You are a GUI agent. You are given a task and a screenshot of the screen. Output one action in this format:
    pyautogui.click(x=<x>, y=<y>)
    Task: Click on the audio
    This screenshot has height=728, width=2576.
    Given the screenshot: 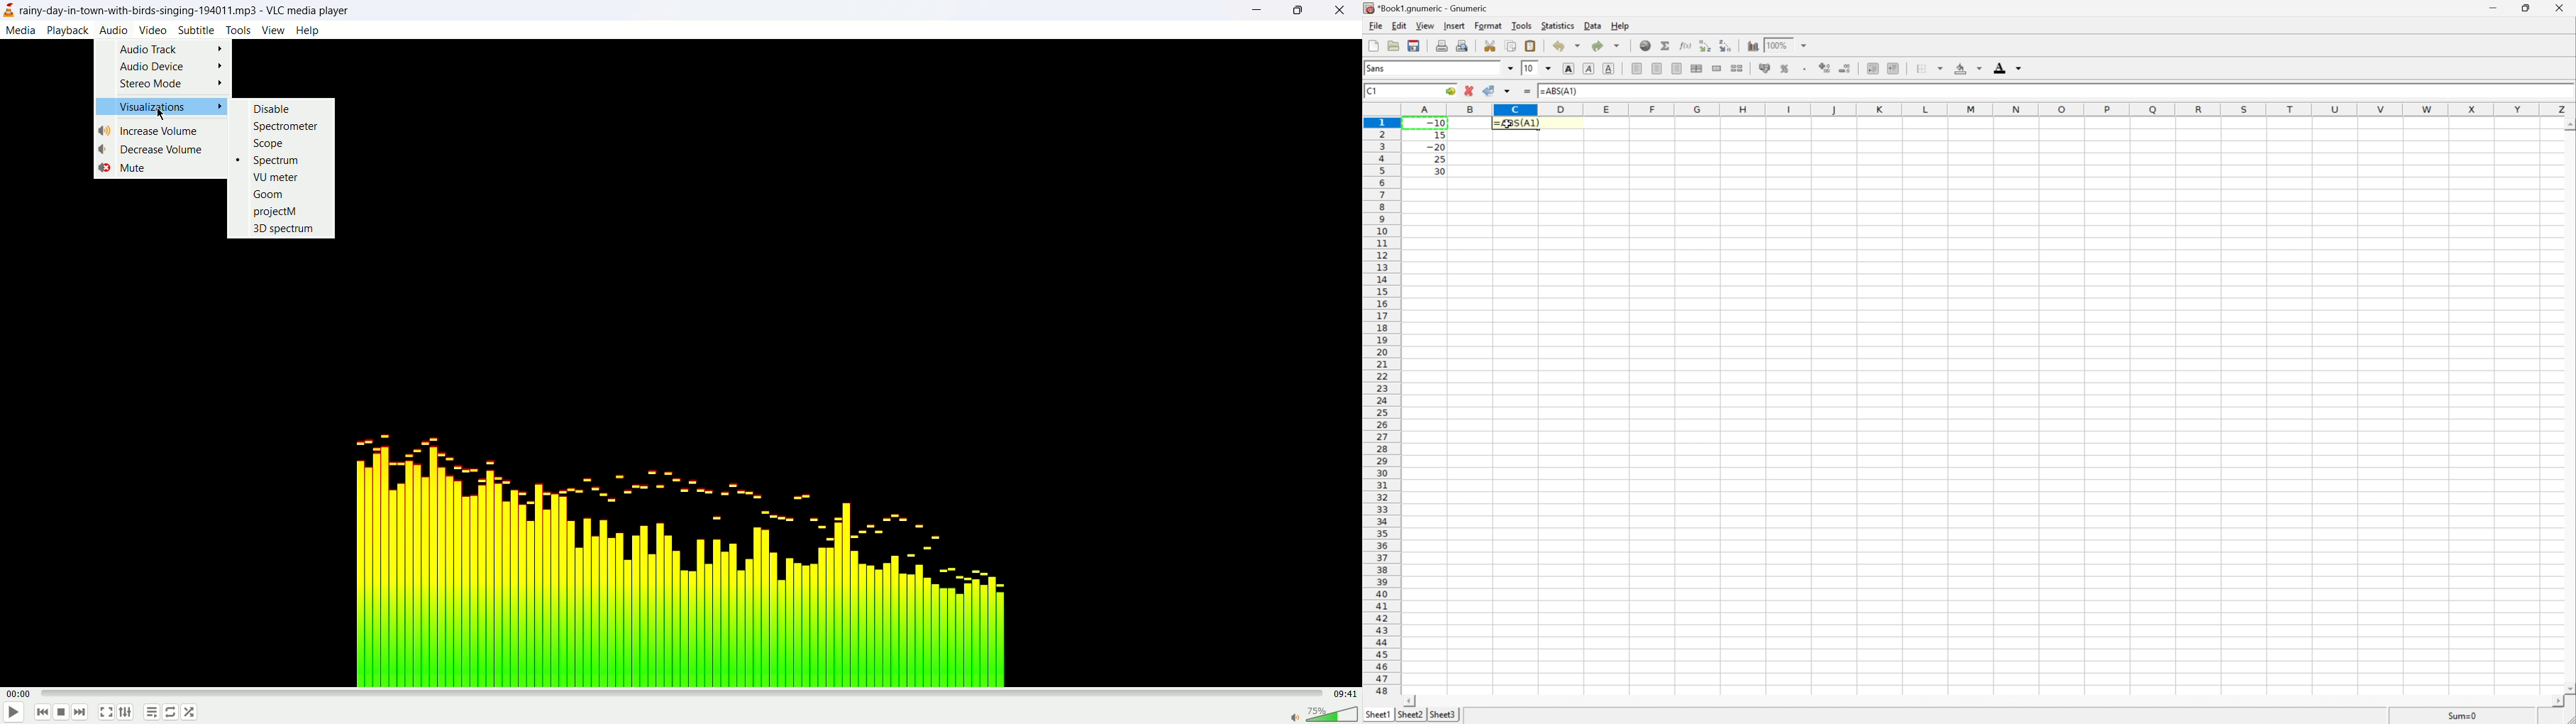 What is the action you would take?
    pyautogui.click(x=113, y=28)
    